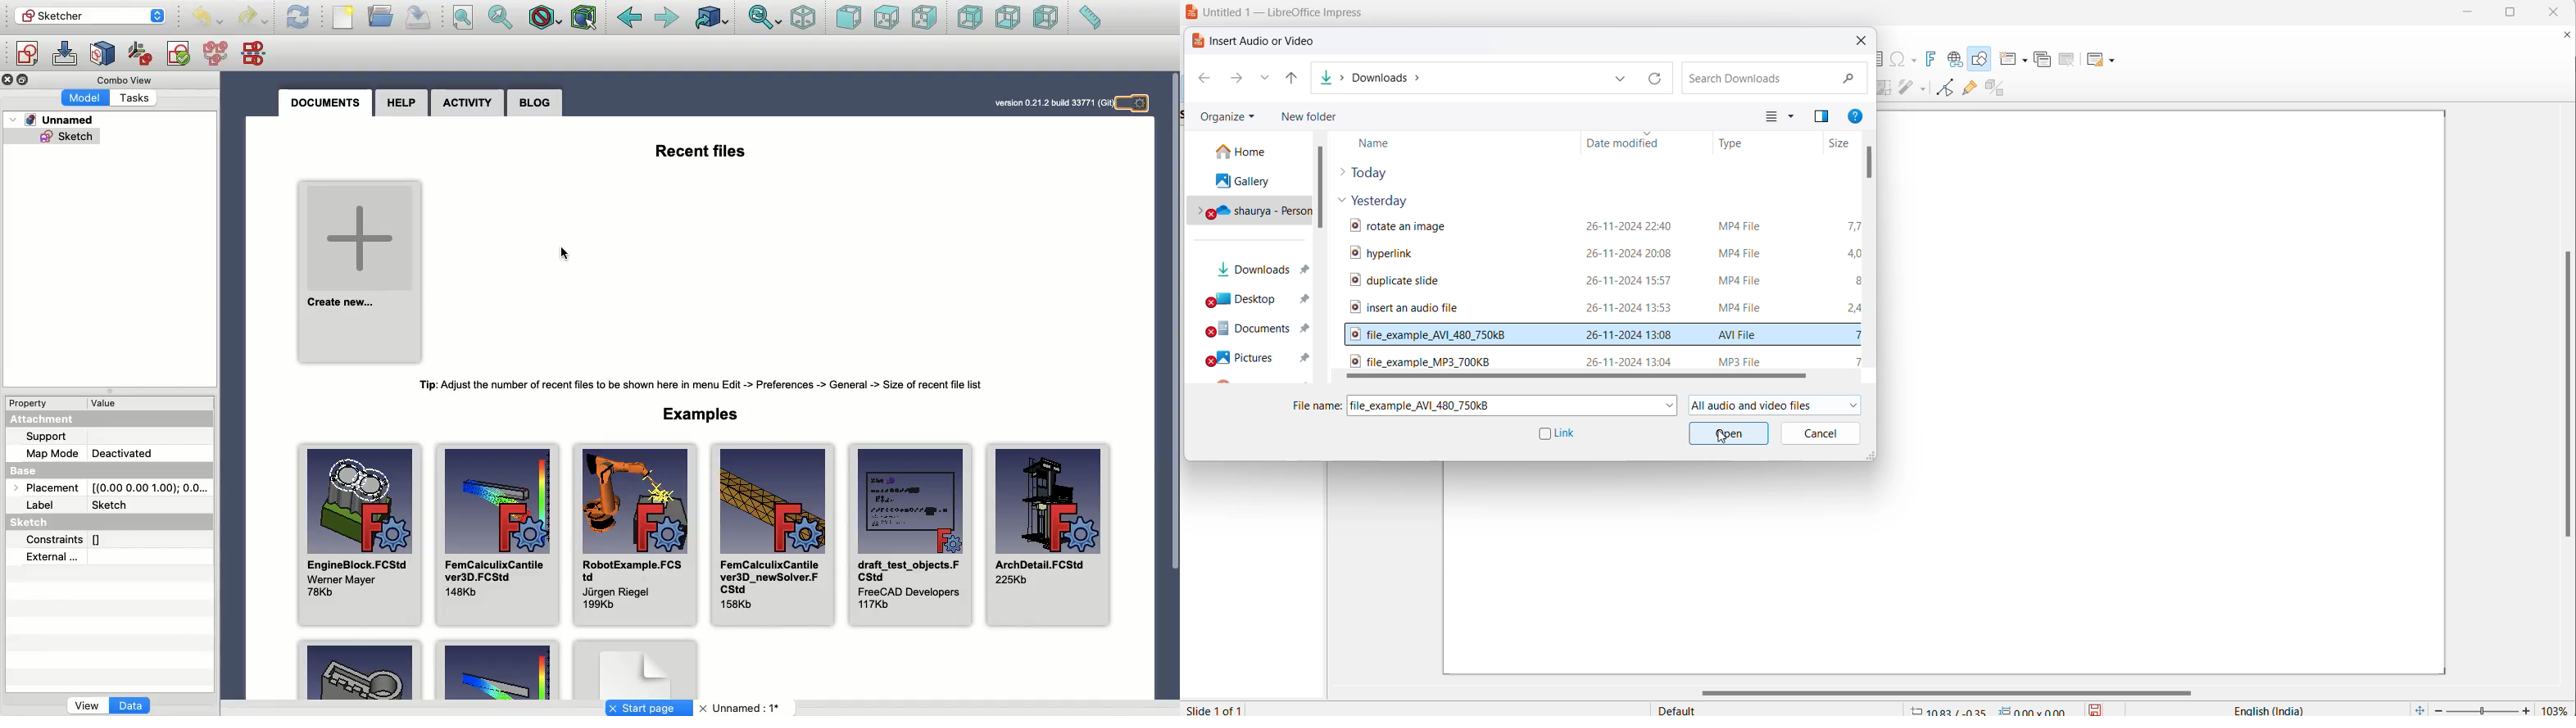 This screenshot has height=728, width=2576. I want to click on Rear, so click(969, 19).